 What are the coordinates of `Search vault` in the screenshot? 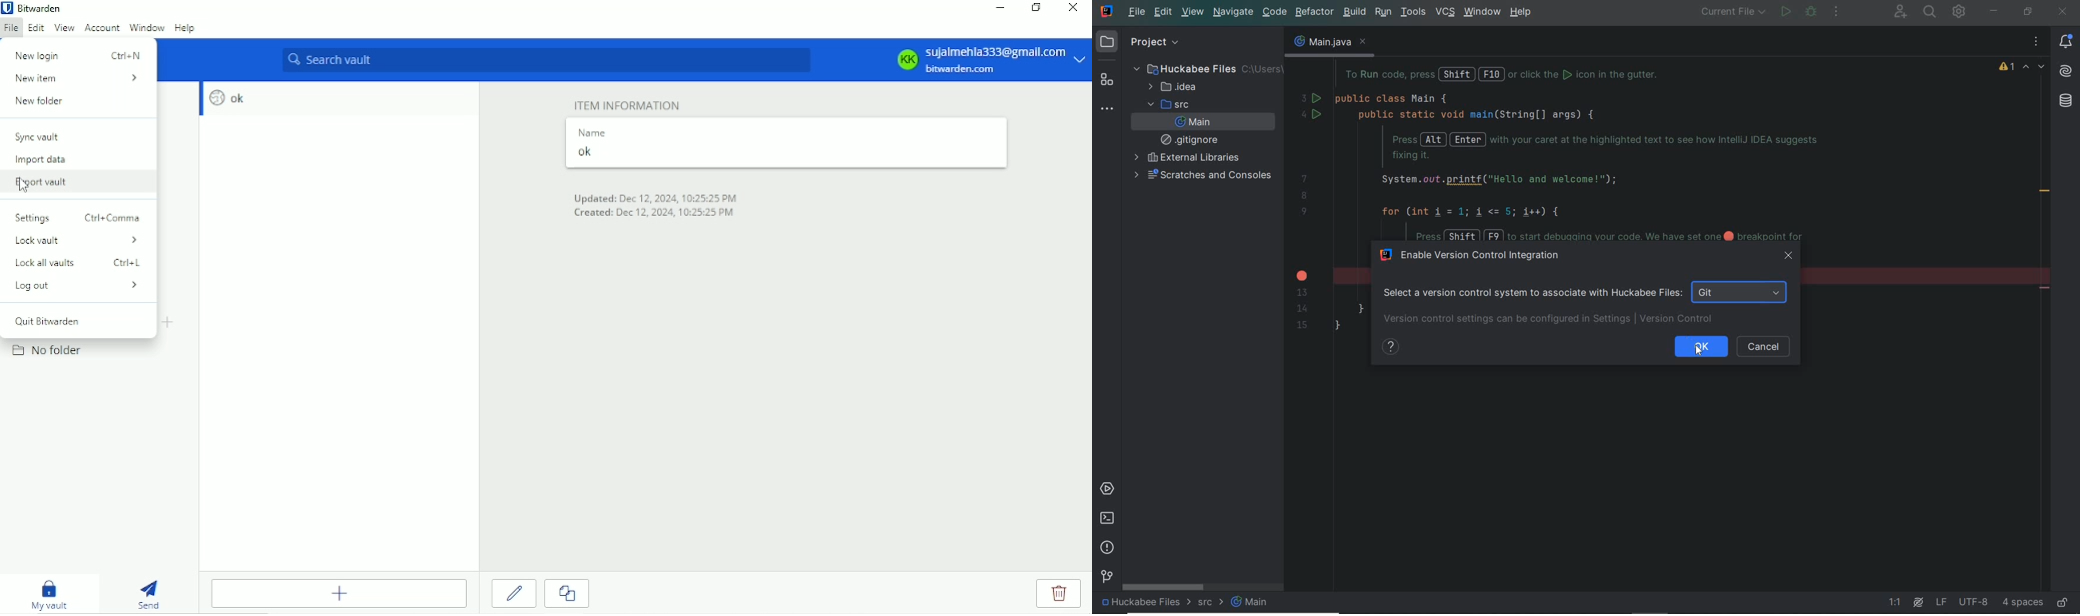 It's located at (546, 60).